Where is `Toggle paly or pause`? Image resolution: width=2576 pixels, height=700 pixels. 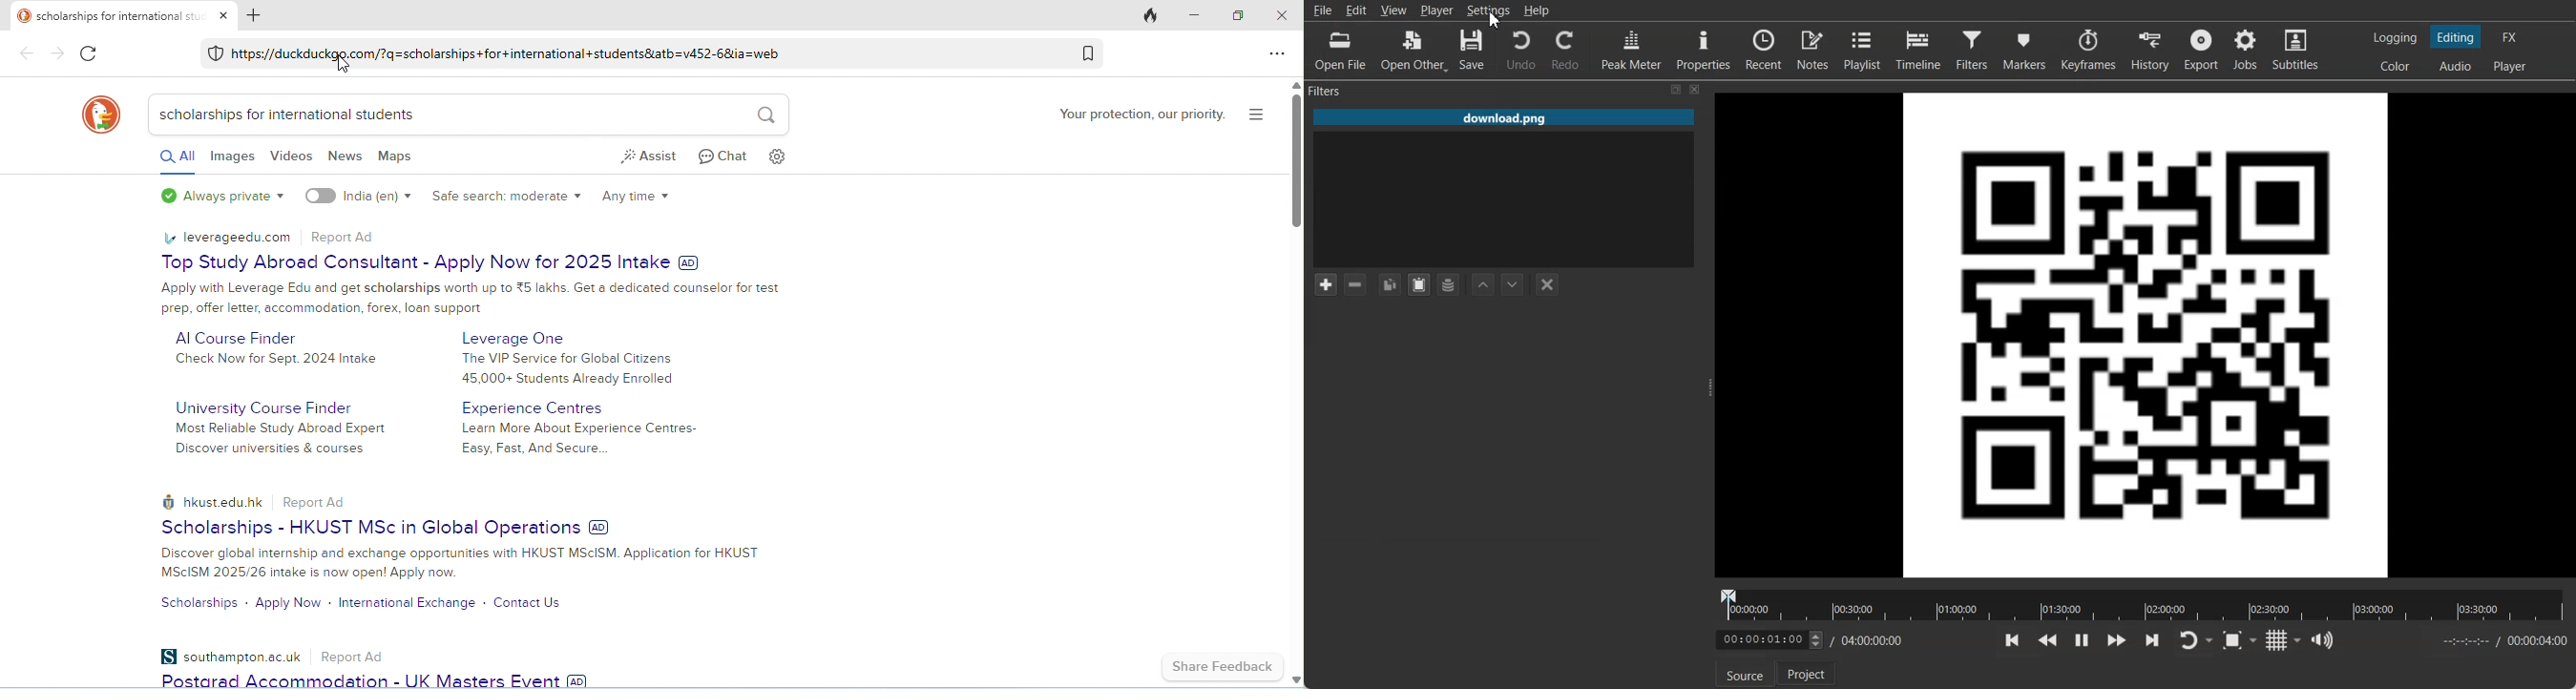 Toggle paly or pause is located at coordinates (2080, 641).